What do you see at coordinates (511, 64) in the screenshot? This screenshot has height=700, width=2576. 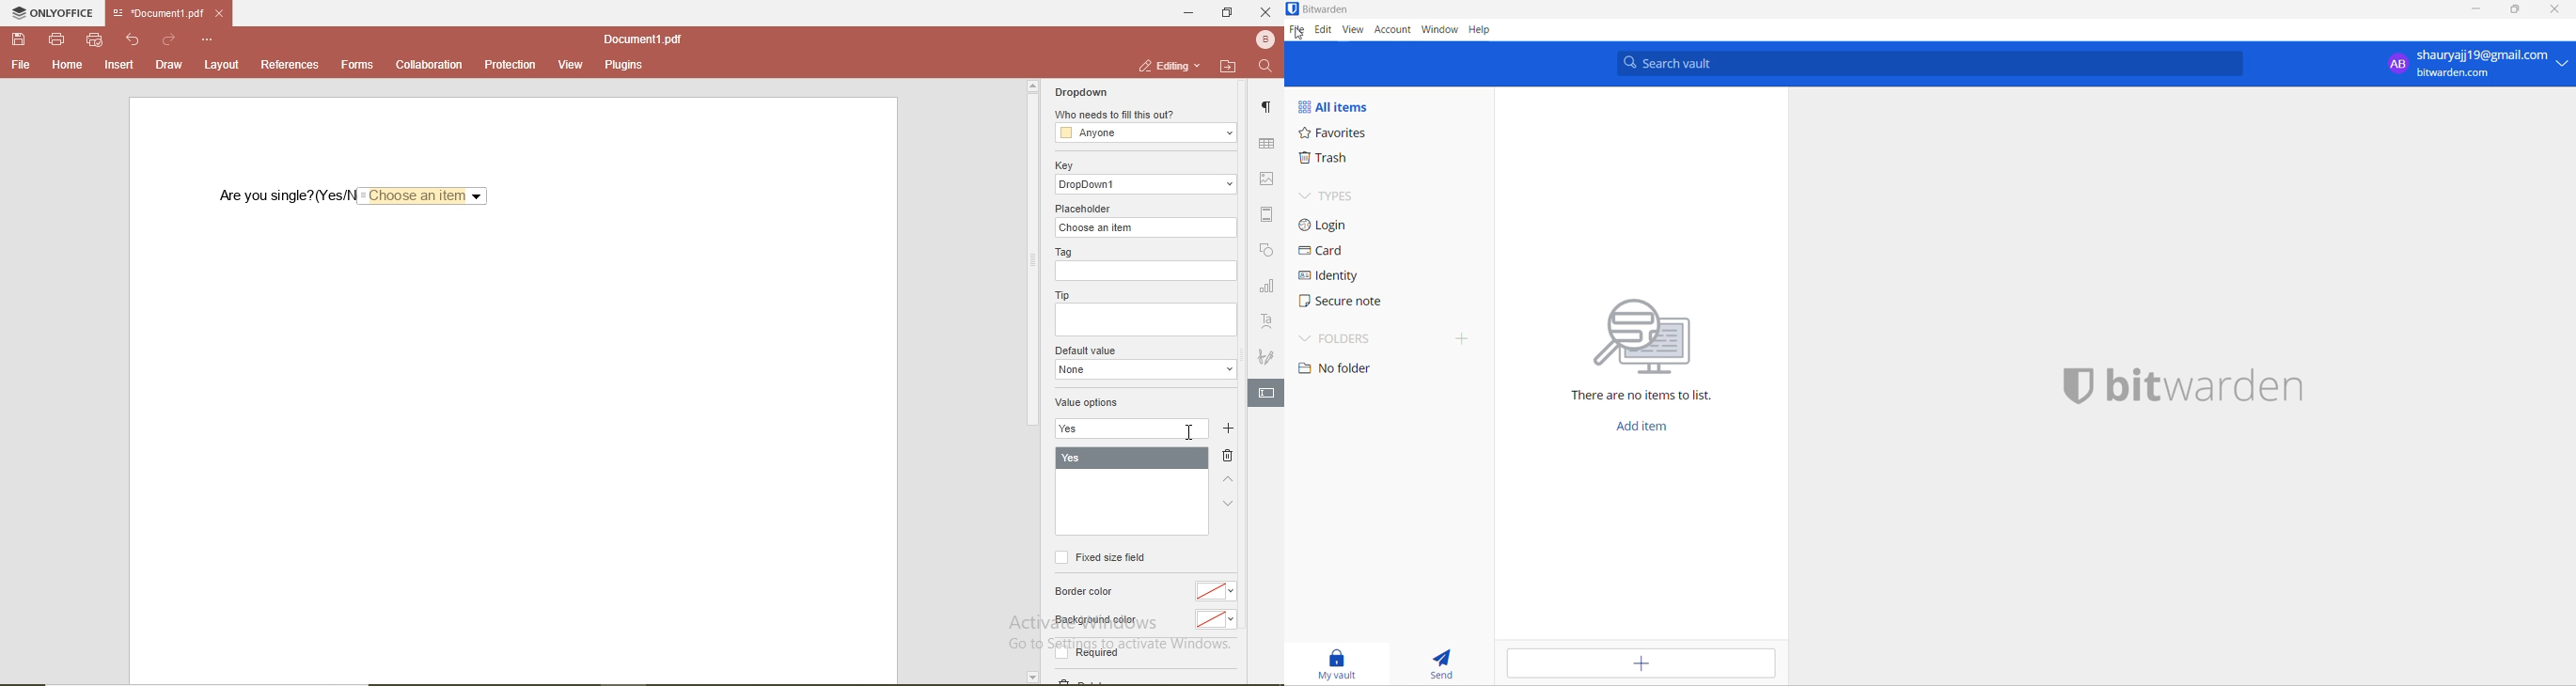 I see `protection` at bounding box center [511, 64].